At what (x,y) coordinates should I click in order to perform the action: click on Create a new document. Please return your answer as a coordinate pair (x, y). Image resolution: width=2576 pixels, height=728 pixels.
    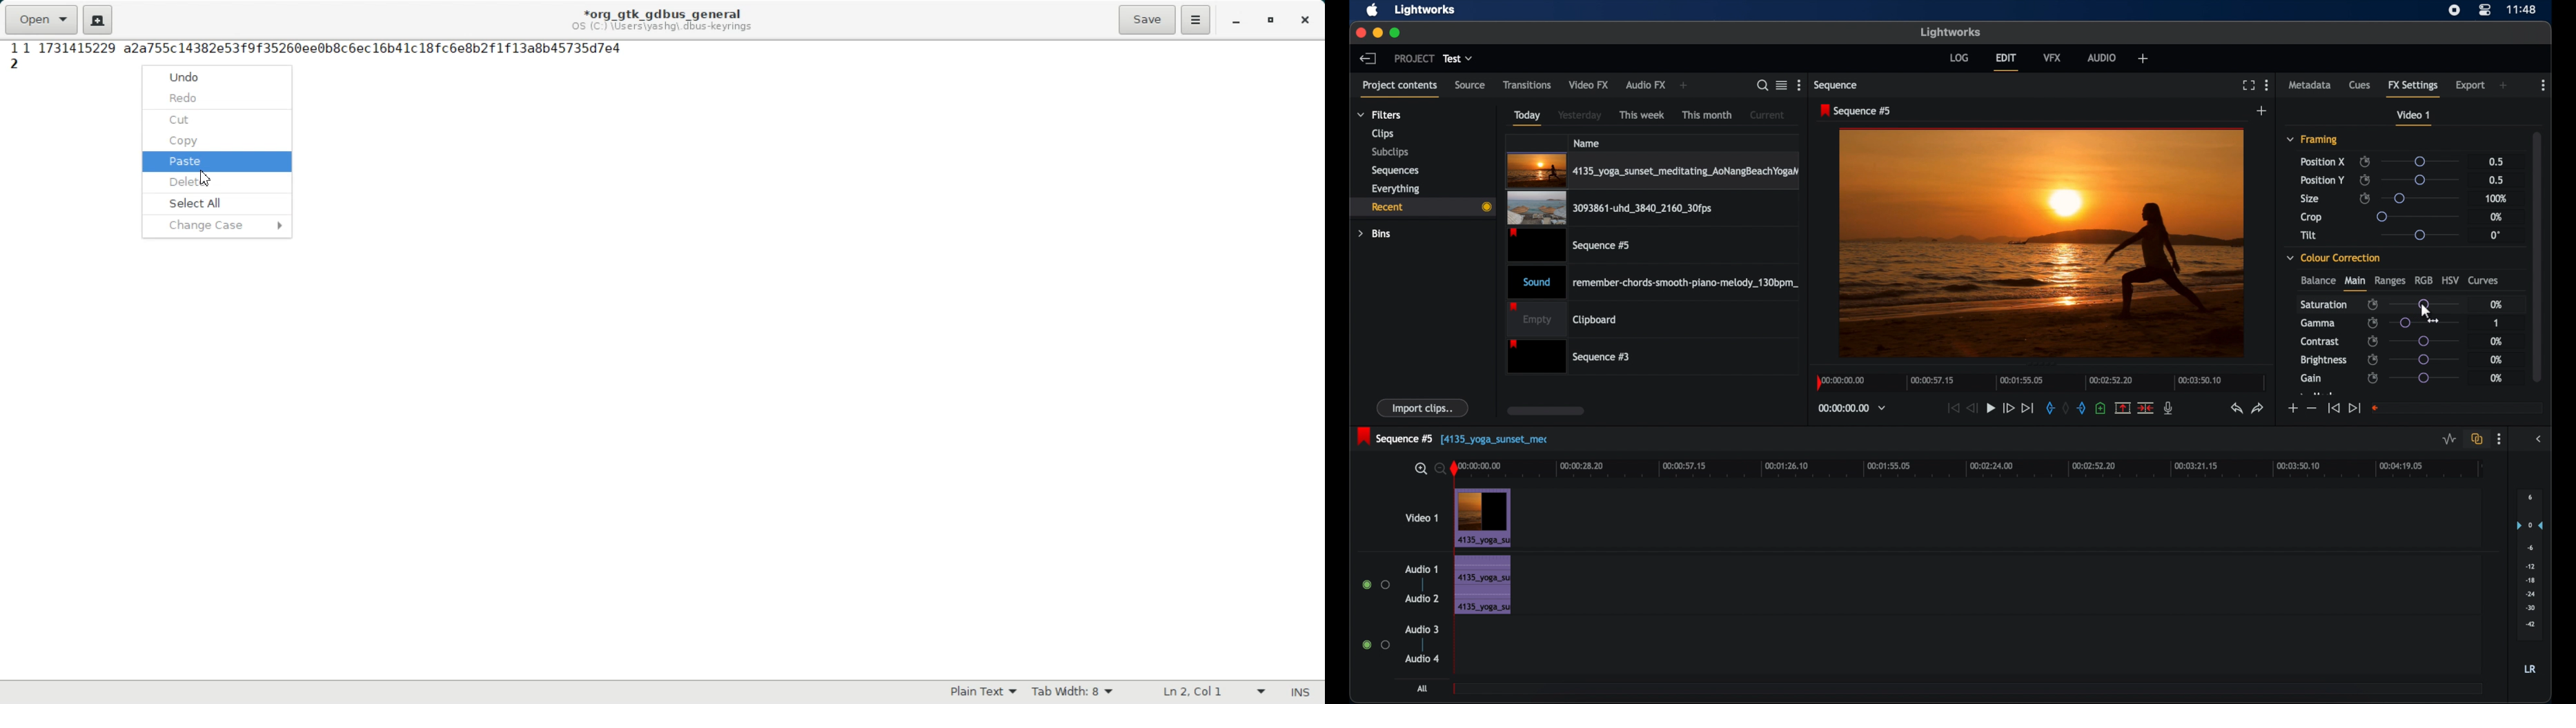
    Looking at the image, I should click on (98, 19).